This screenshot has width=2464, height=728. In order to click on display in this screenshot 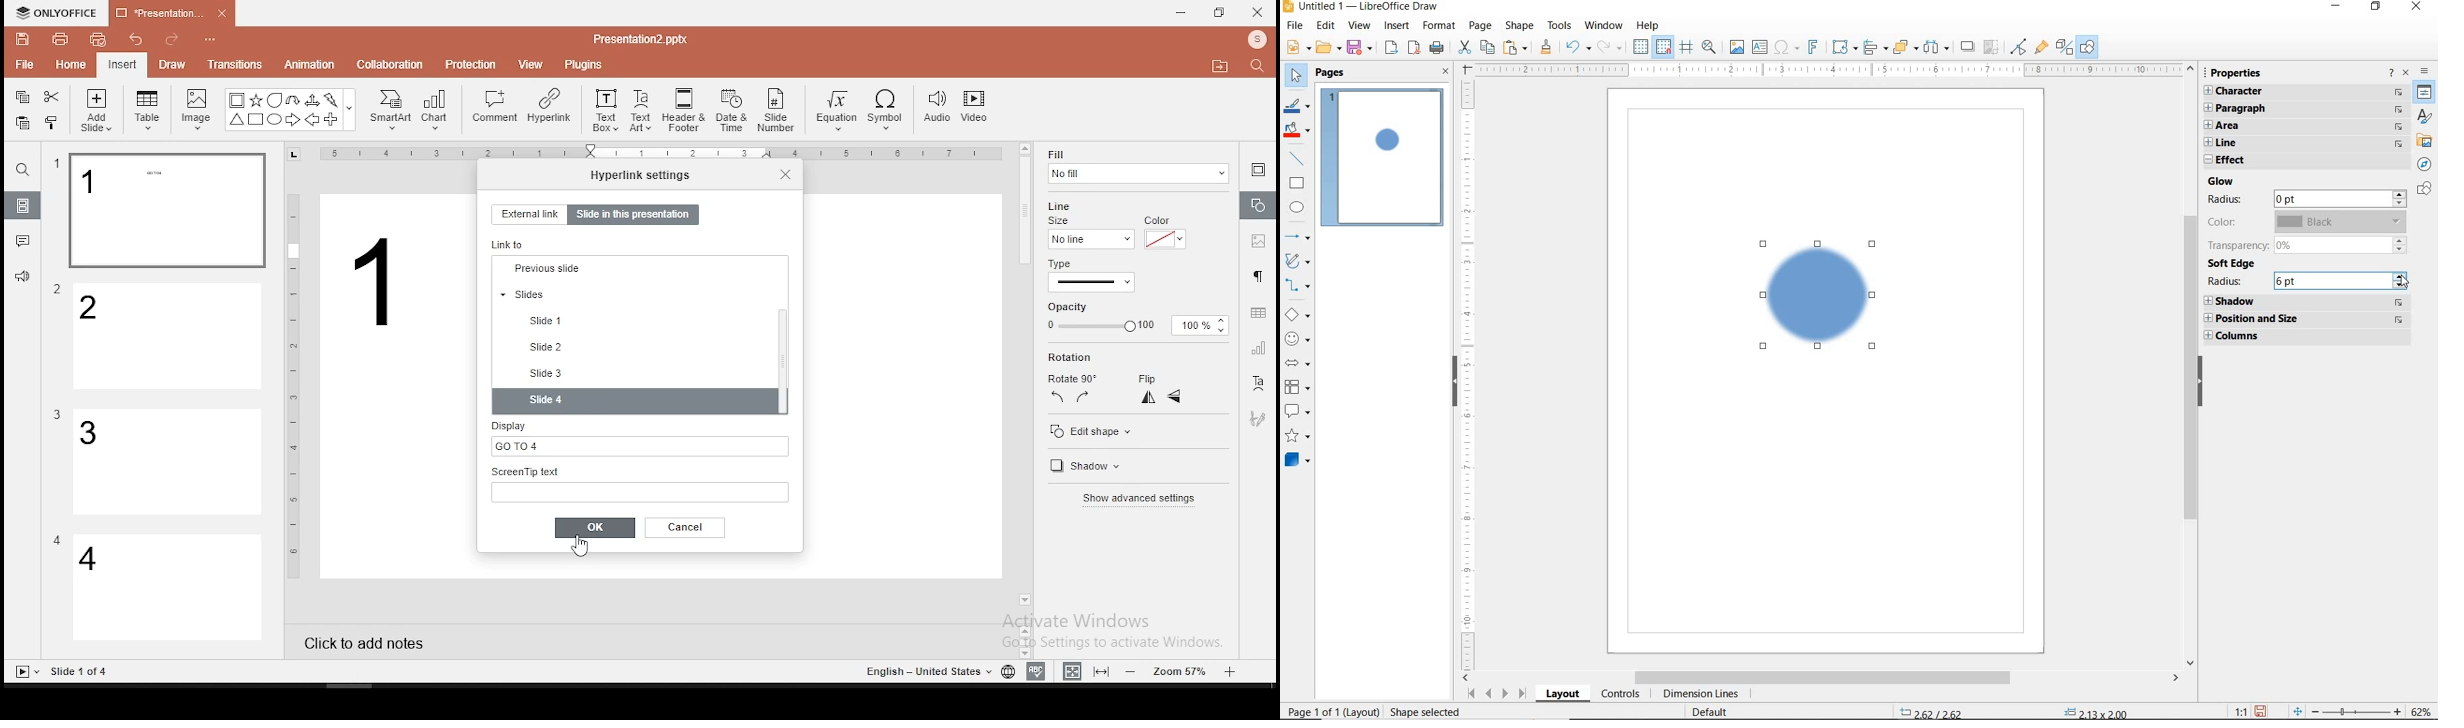, I will do `click(637, 437)`.